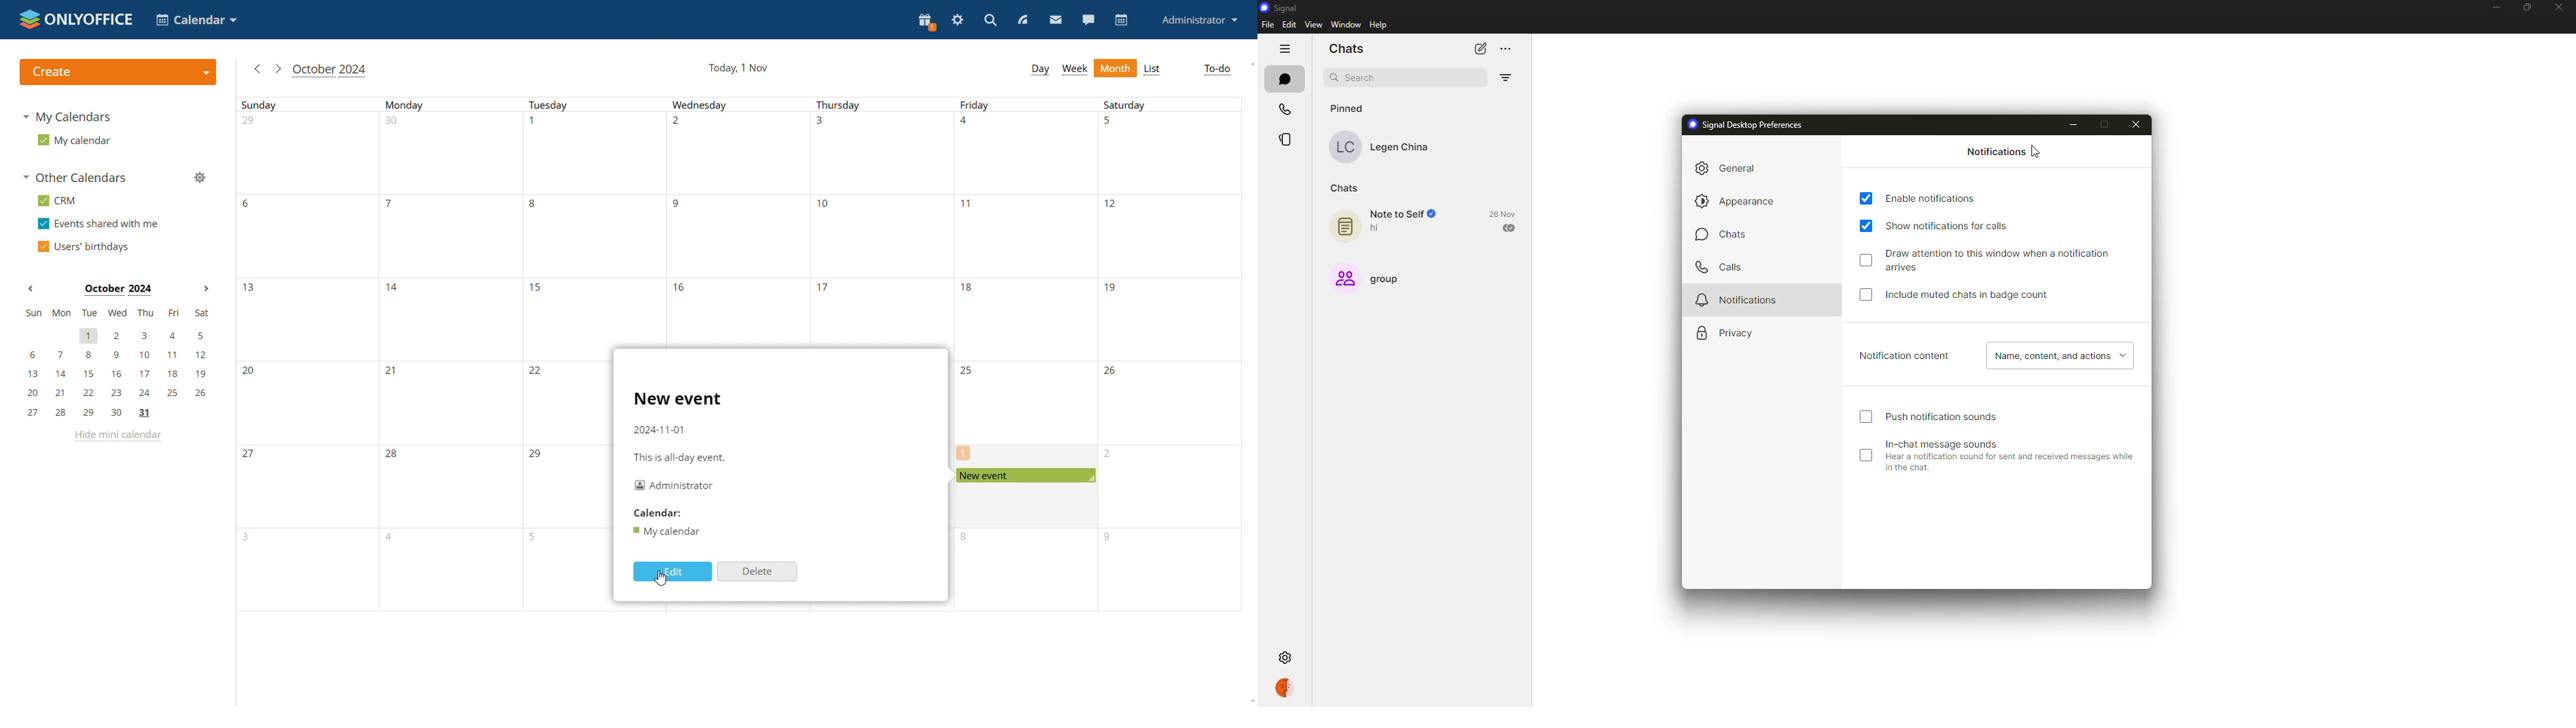 The height and width of the screenshot is (728, 2576). Describe the element at coordinates (1389, 224) in the screenshot. I see `note to self` at that location.